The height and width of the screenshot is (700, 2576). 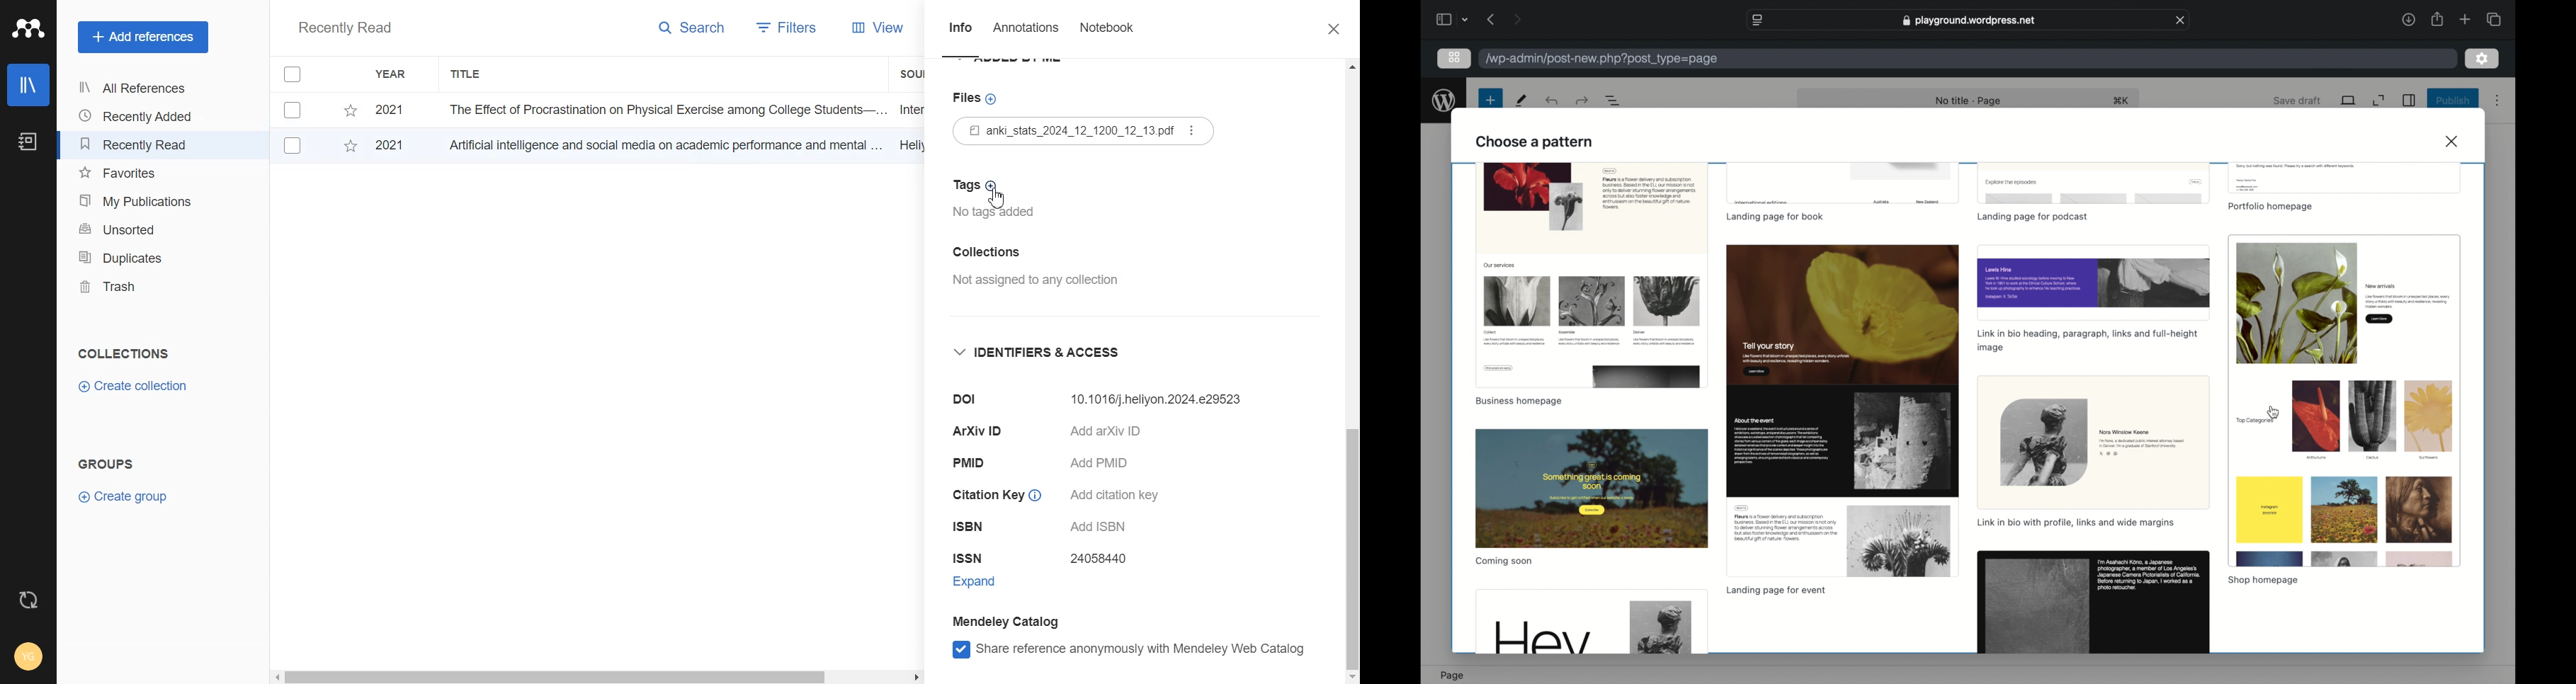 I want to click on Logo, so click(x=28, y=28).